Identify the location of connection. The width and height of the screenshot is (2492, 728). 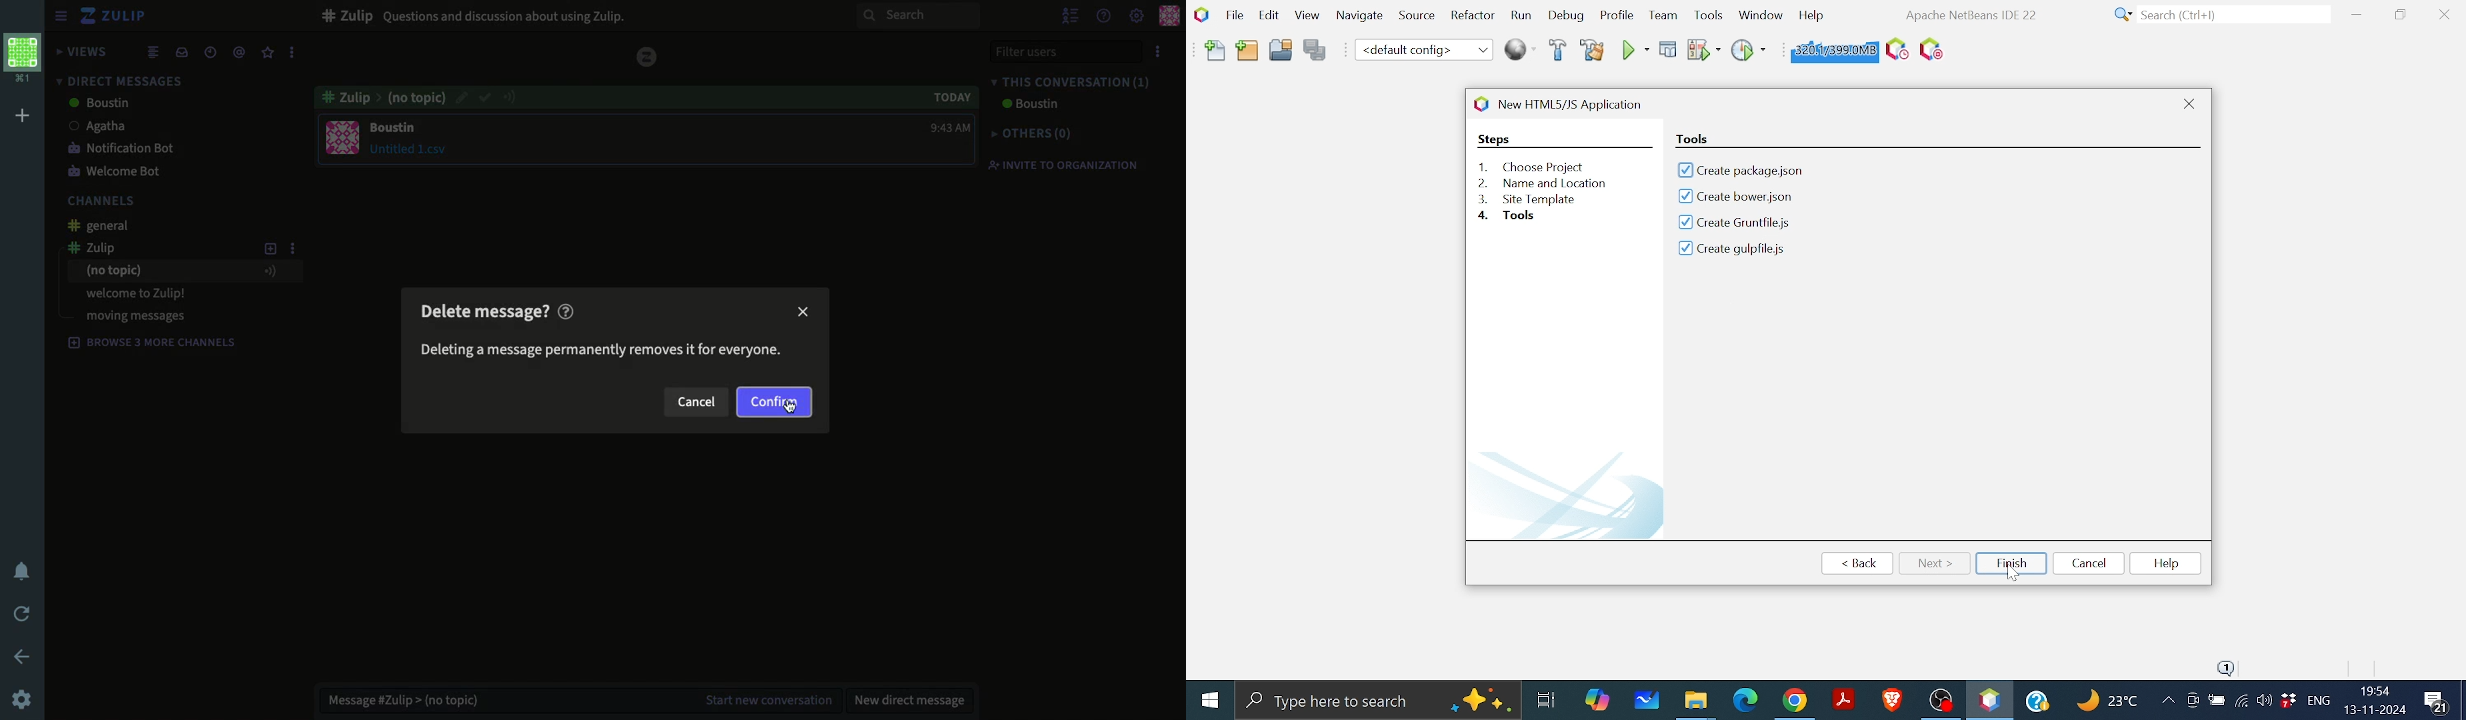
(515, 102).